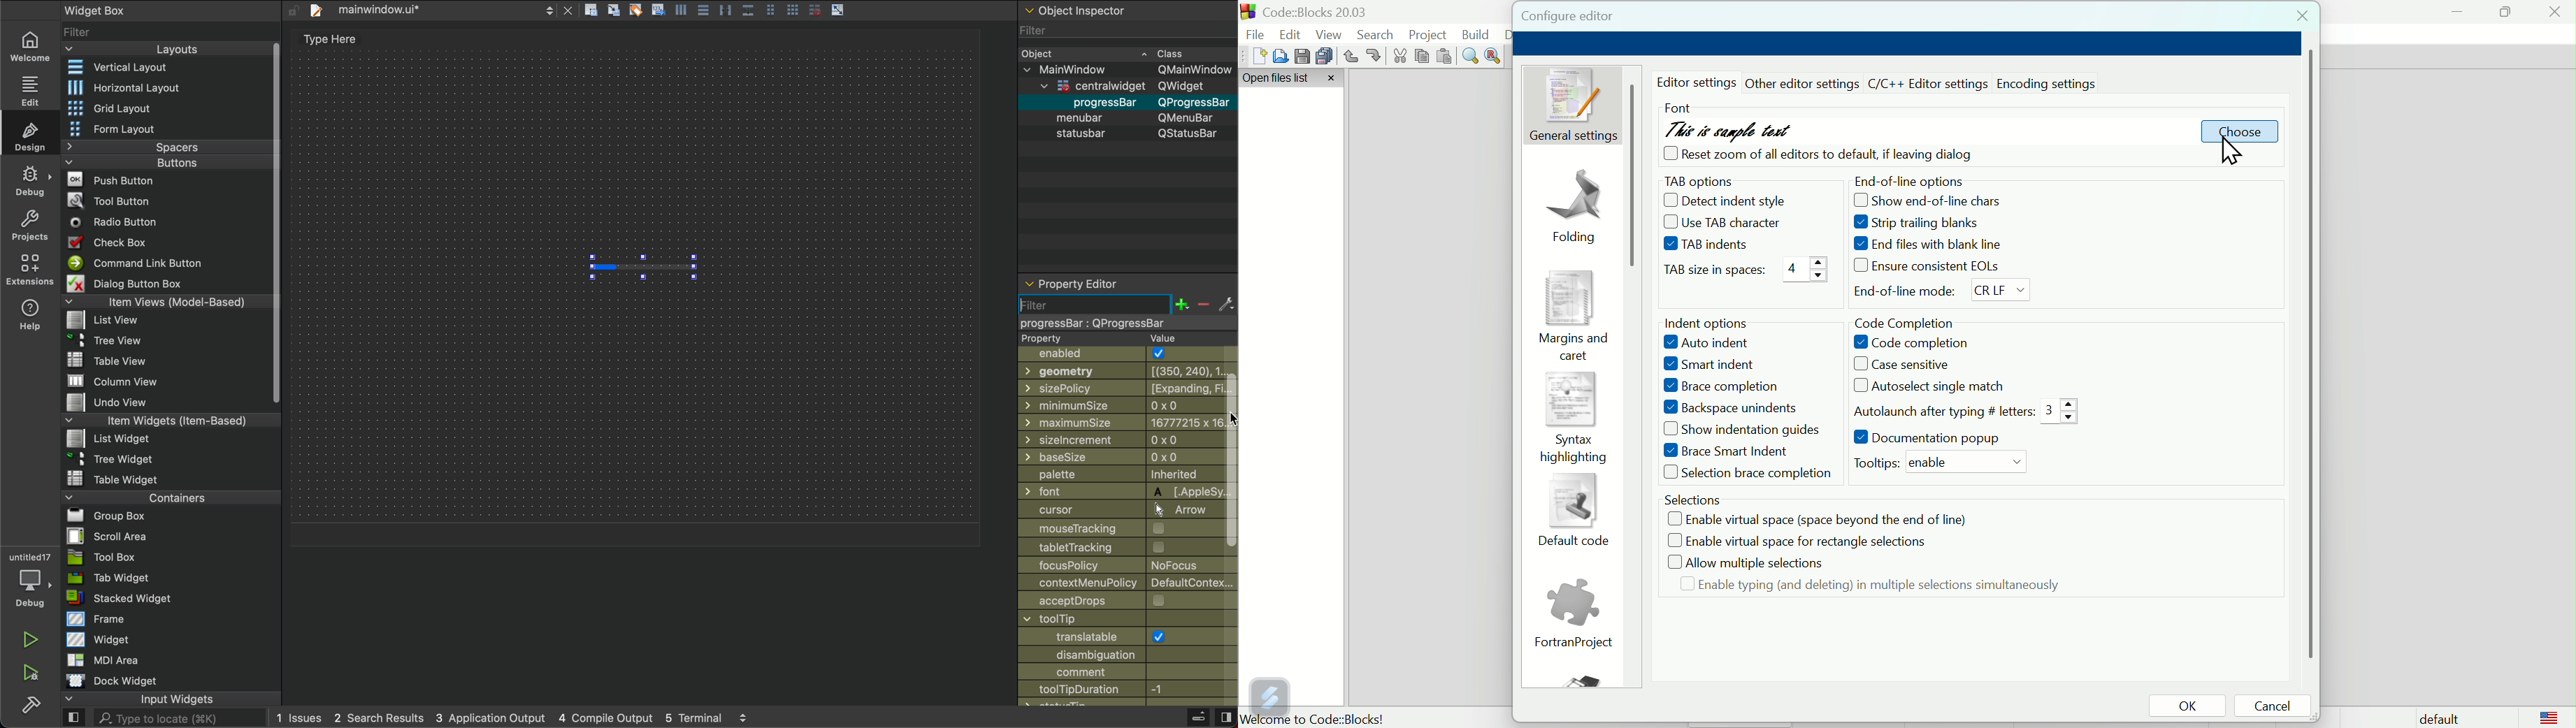 The image size is (2576, 728). Describe the element at coordinates (1940, 293) in the screenshot. I see `End of line mode` at that location.